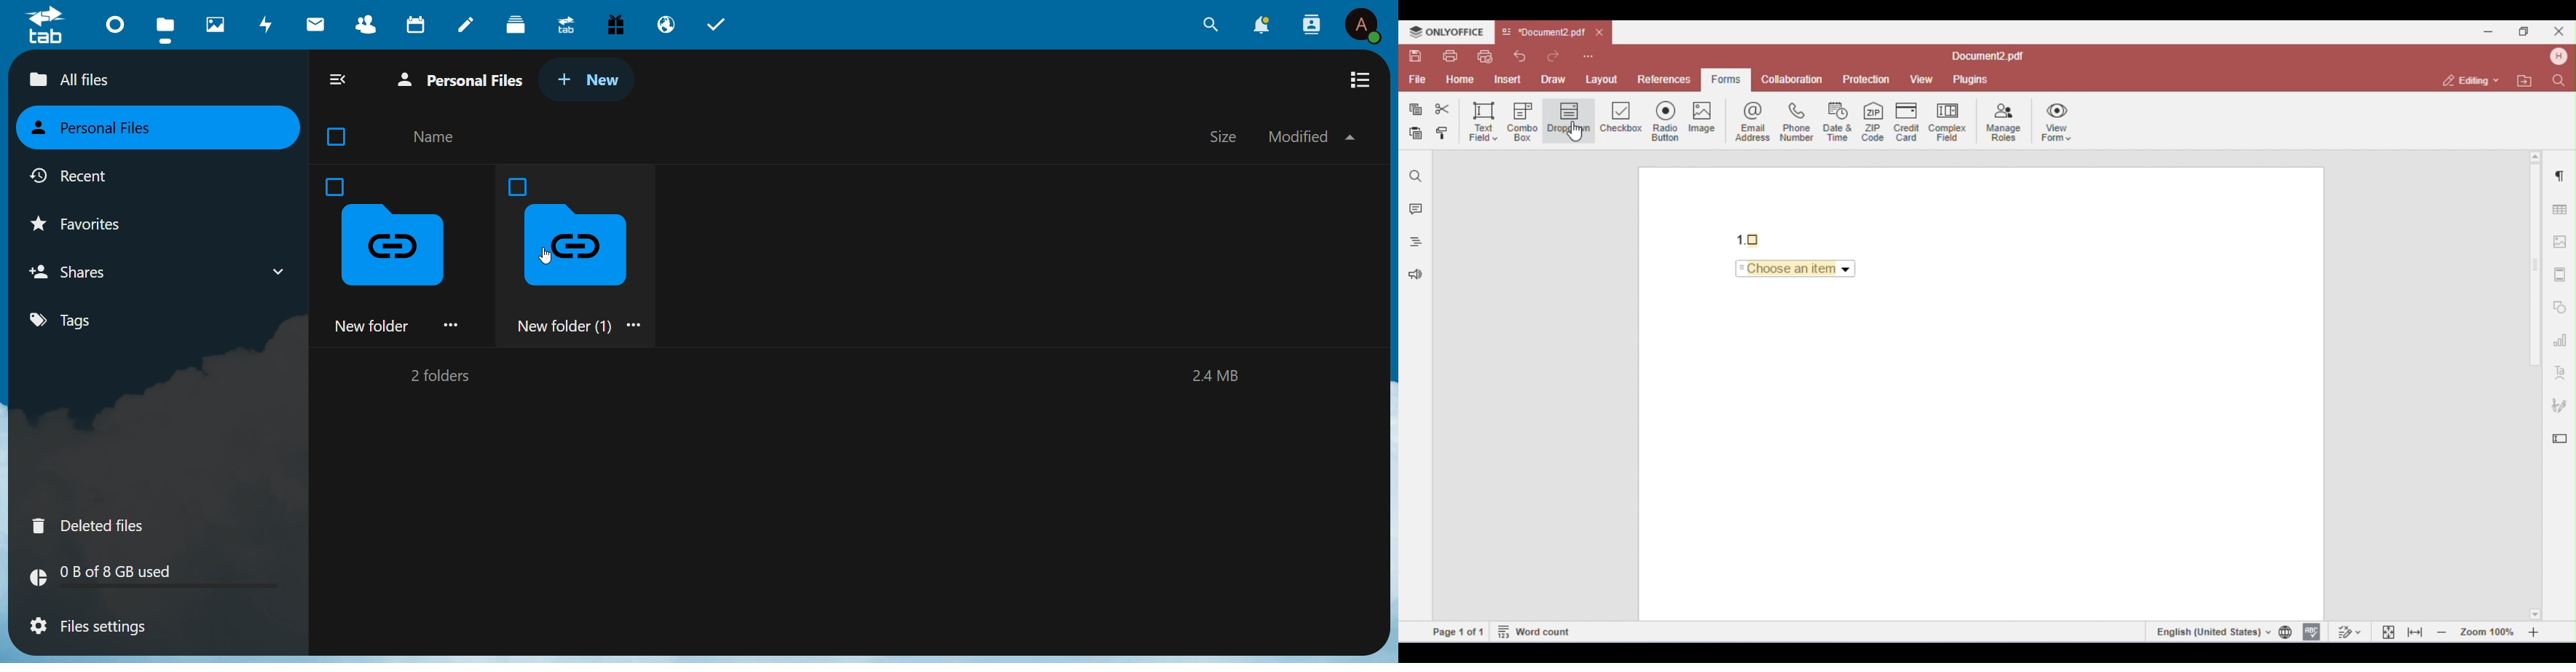  I want to click on cursor, so click(546, 256).